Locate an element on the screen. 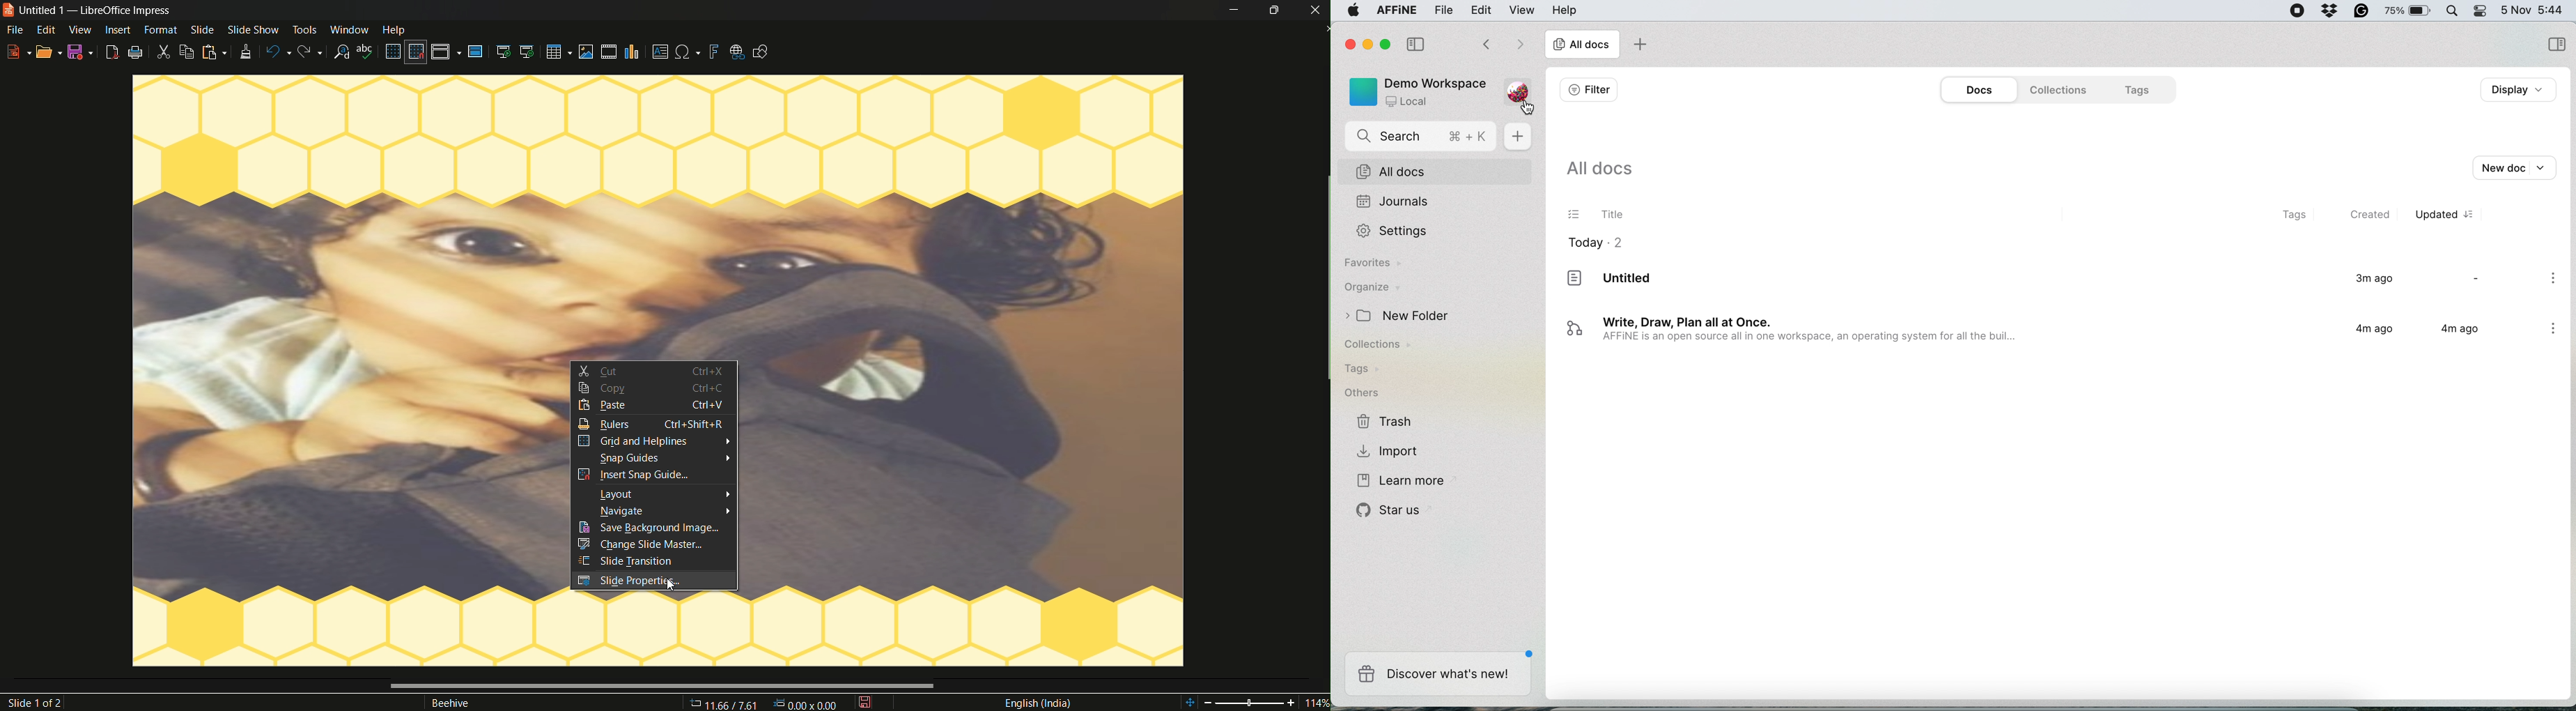 The height and width of the screenshot is (728, 2576). edit is located at coordinates (47, 30).